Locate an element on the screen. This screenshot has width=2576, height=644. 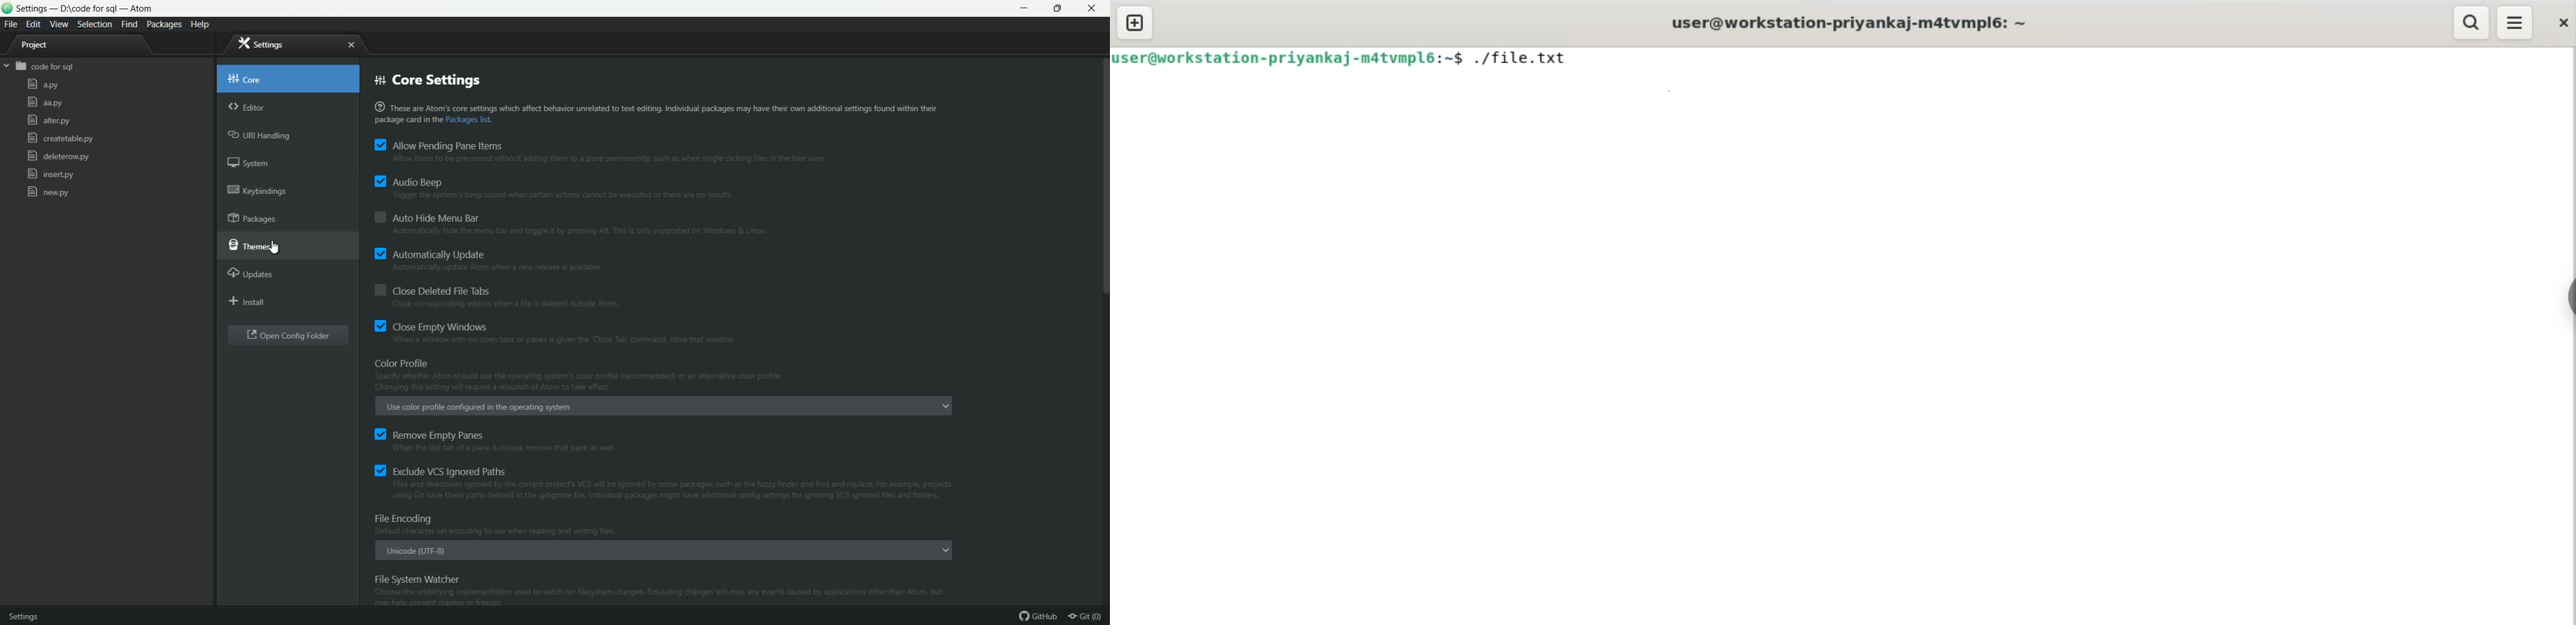
folder name is located at coordinates (46, 67).